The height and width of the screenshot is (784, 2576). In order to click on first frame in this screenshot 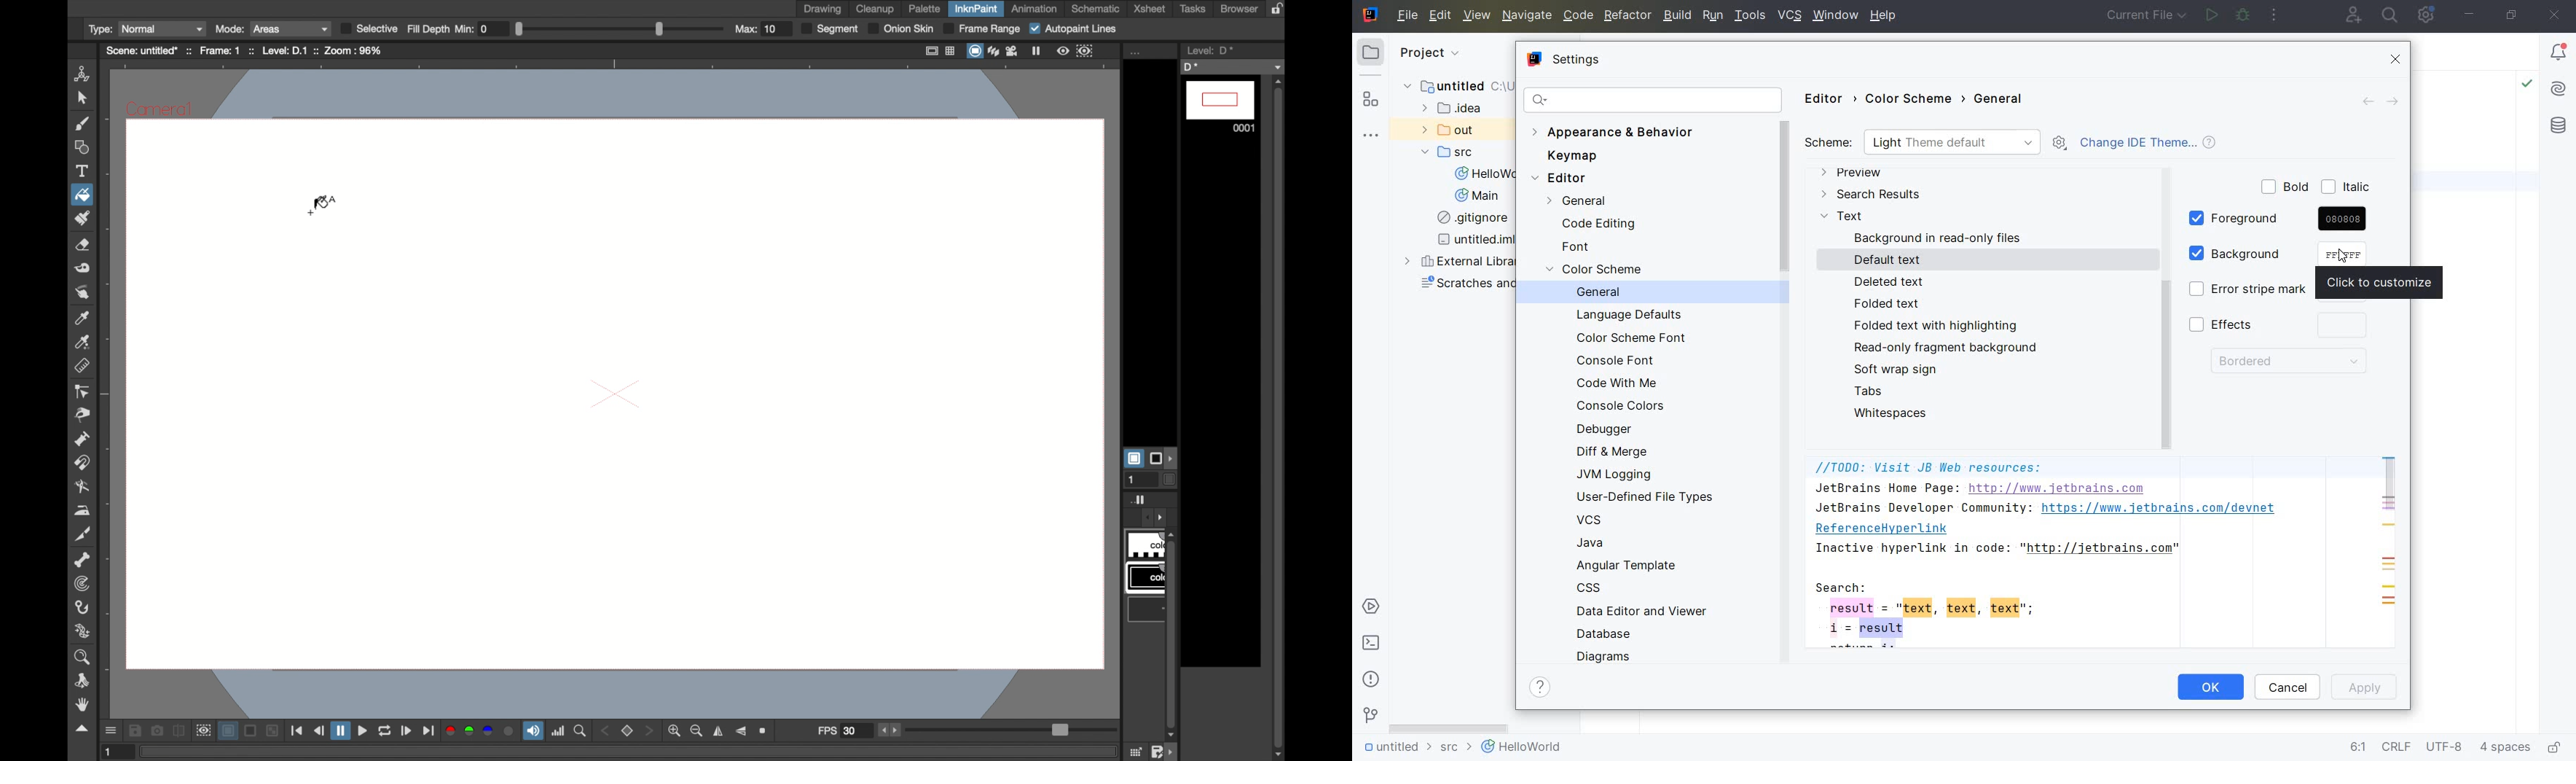, I will do `click(299, 731)`.